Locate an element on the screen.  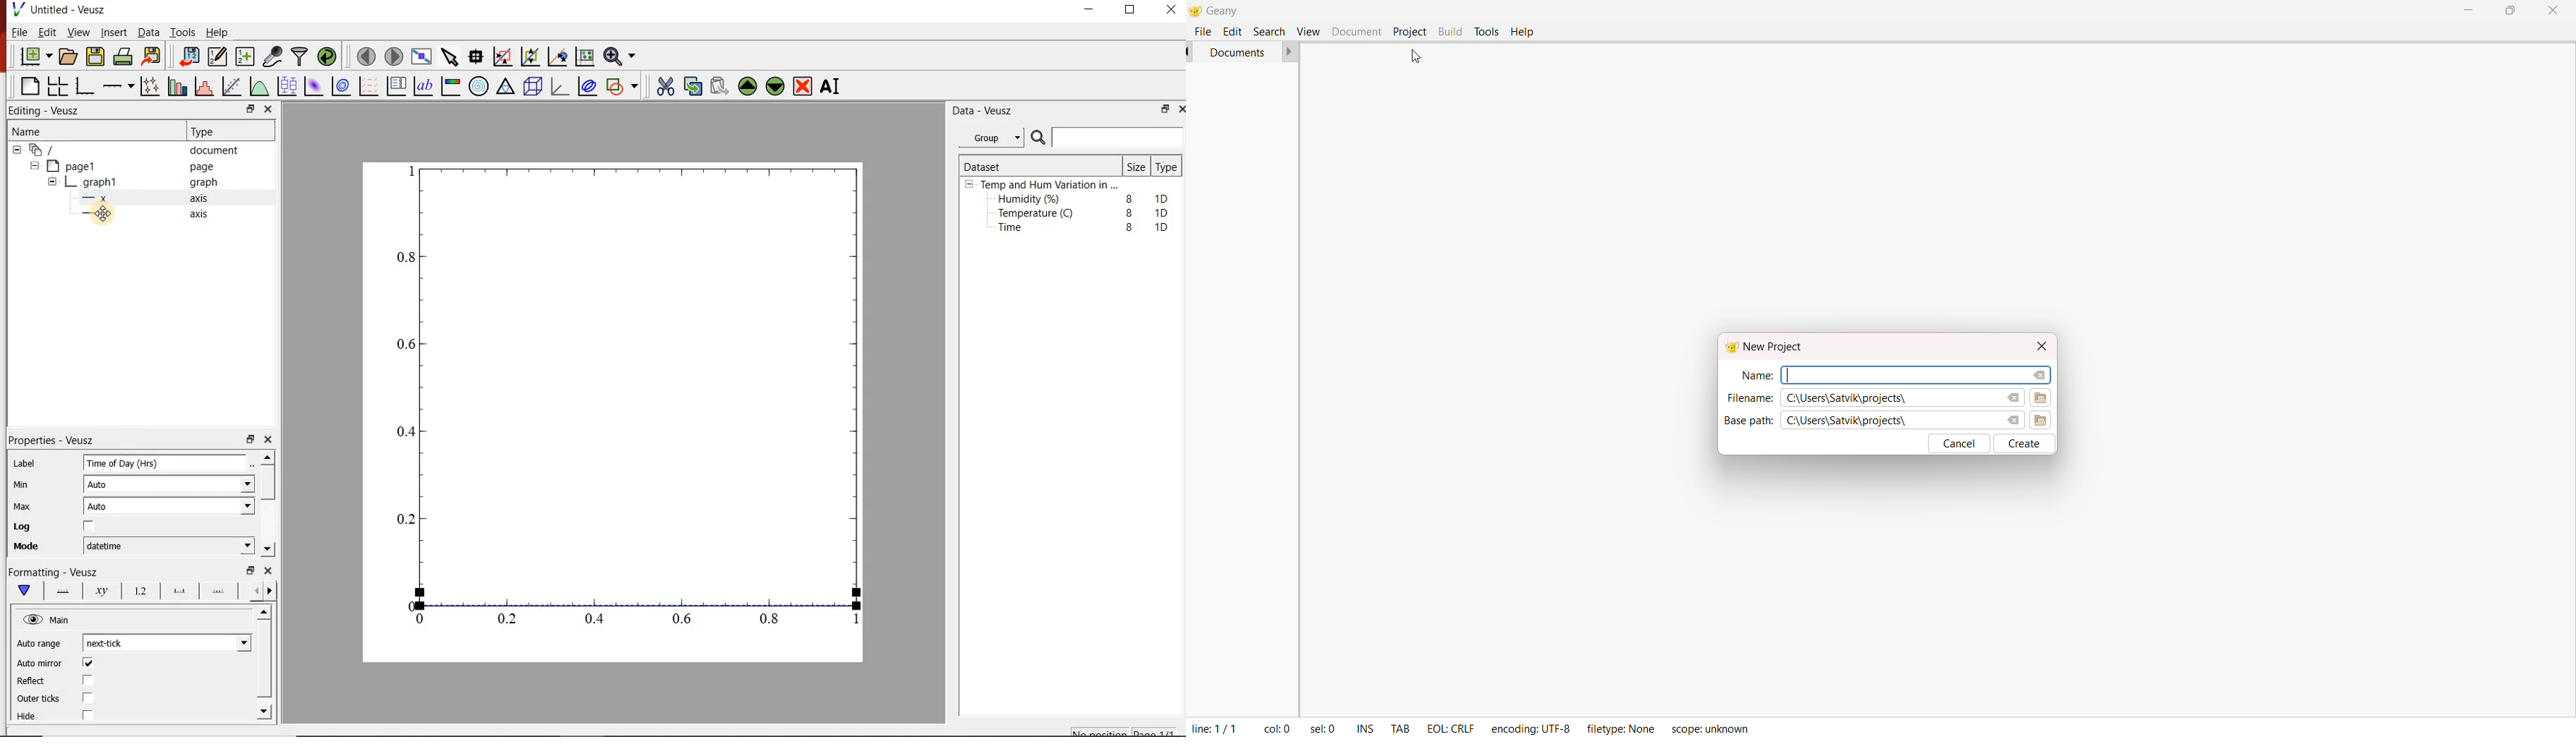
Auto mirror is located at coordinates (57, 664).